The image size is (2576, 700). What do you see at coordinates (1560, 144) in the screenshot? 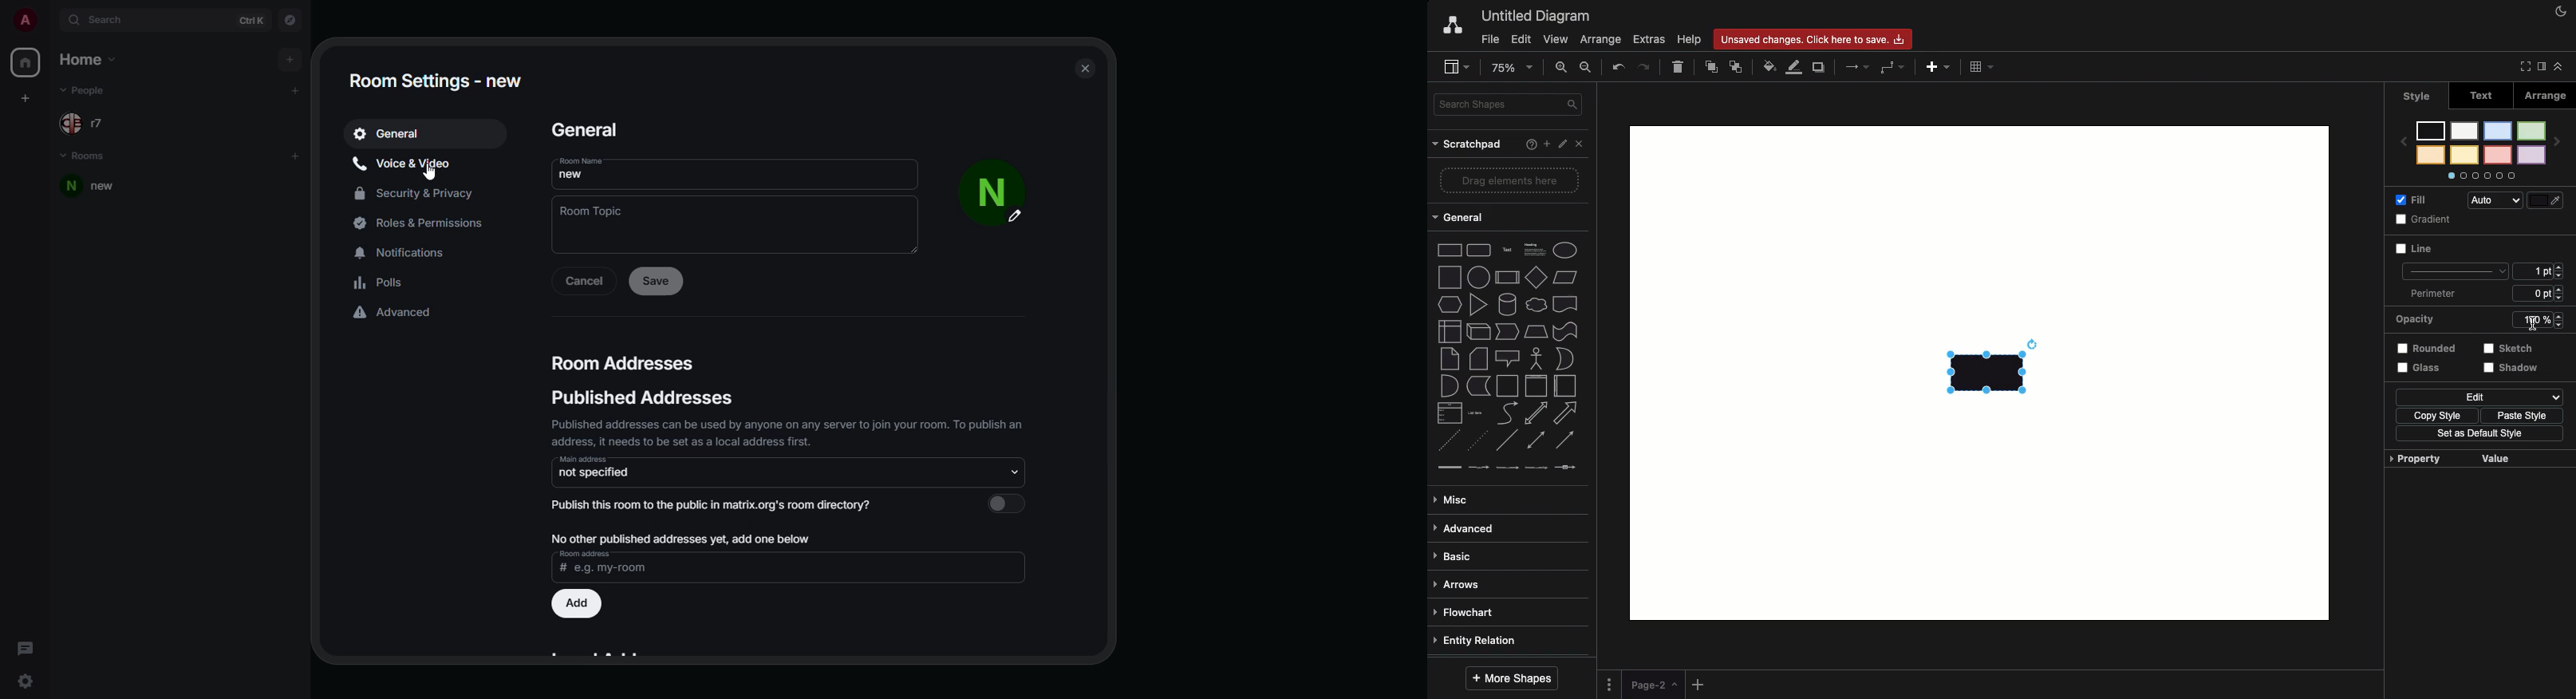
I see `Edit` at bounding box center [1560, 144].